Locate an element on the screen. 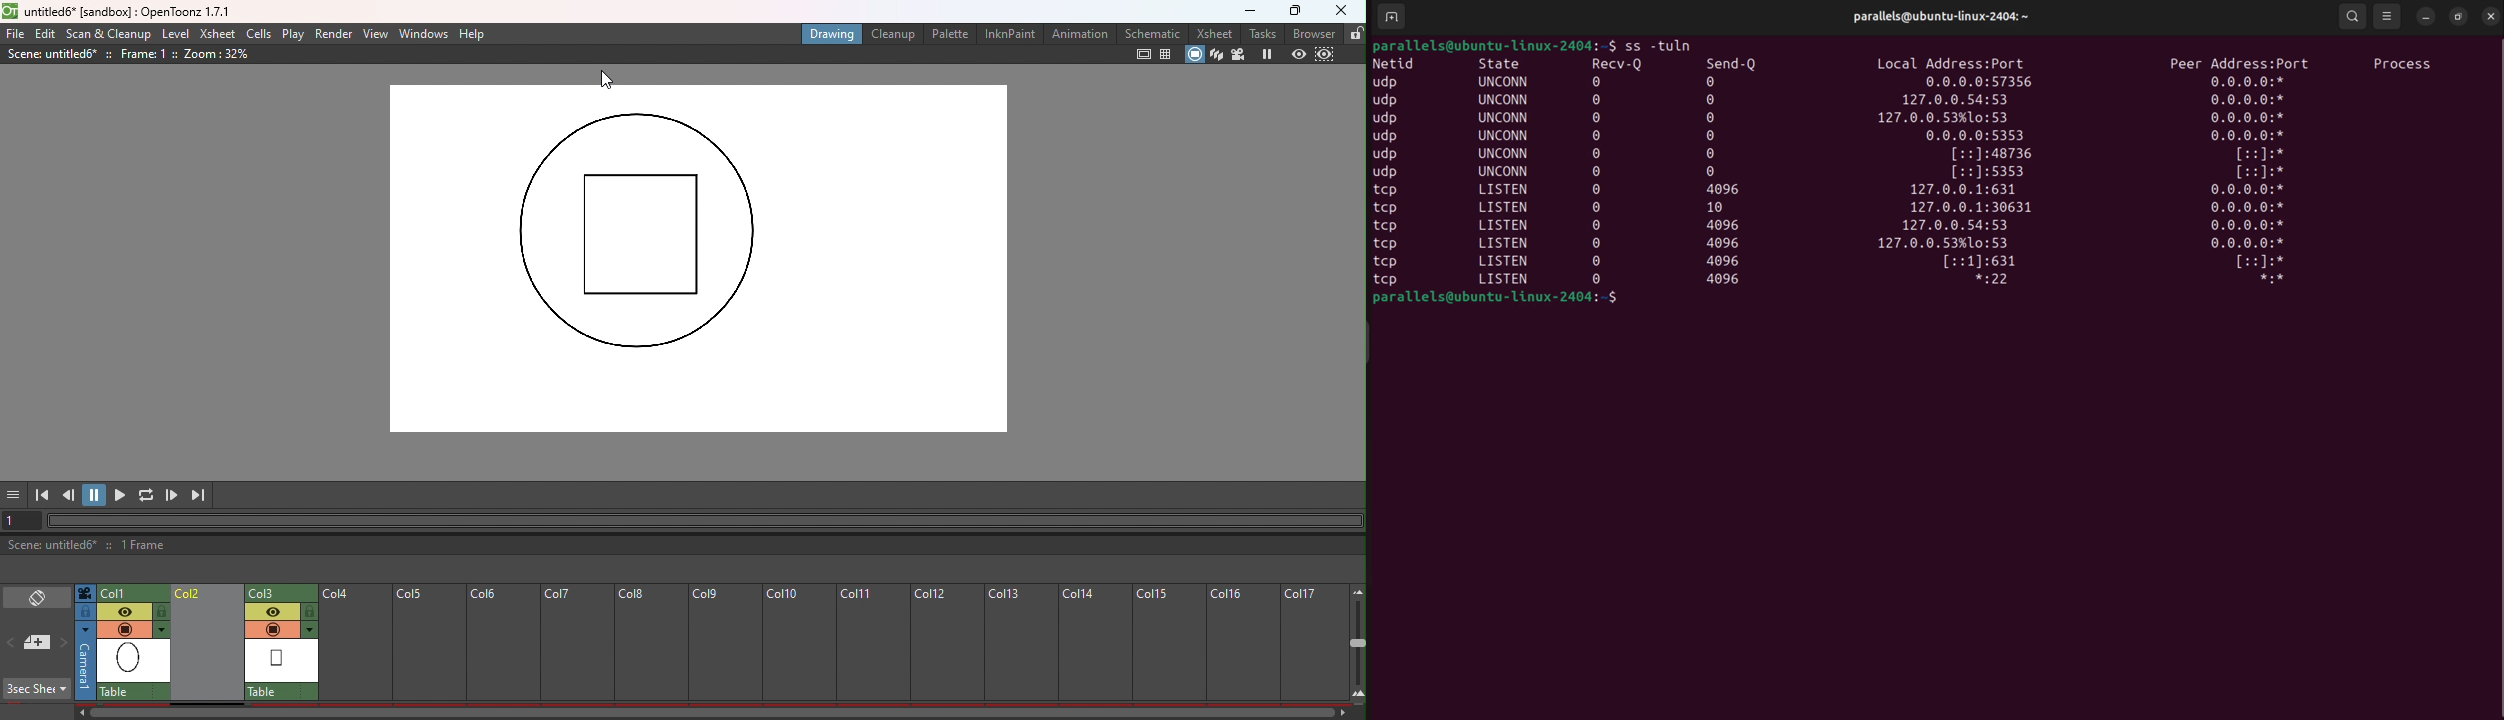  listen is located at coordinates (1506, 260).